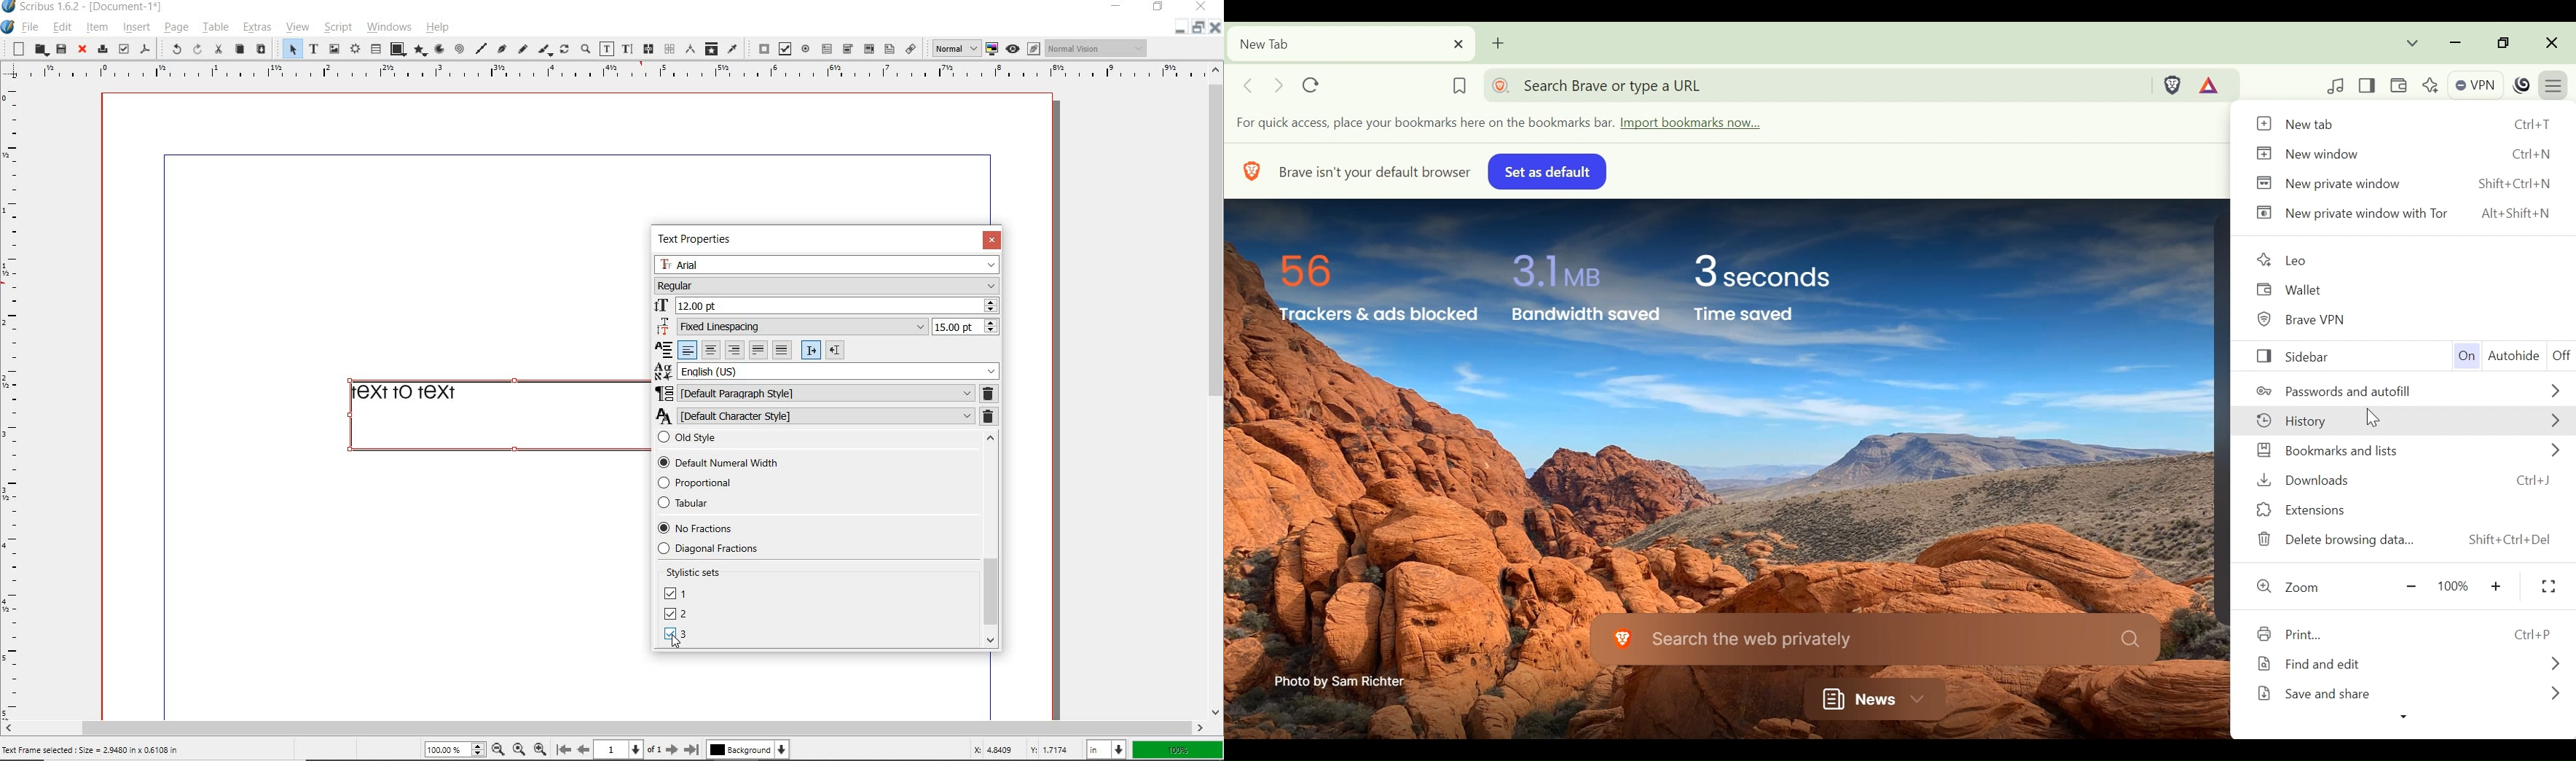 The height and width of the screenshot is (784, 2576). Describe the element at coordinates (911, 48) in the screenshot. I see `link annotation` at that location.